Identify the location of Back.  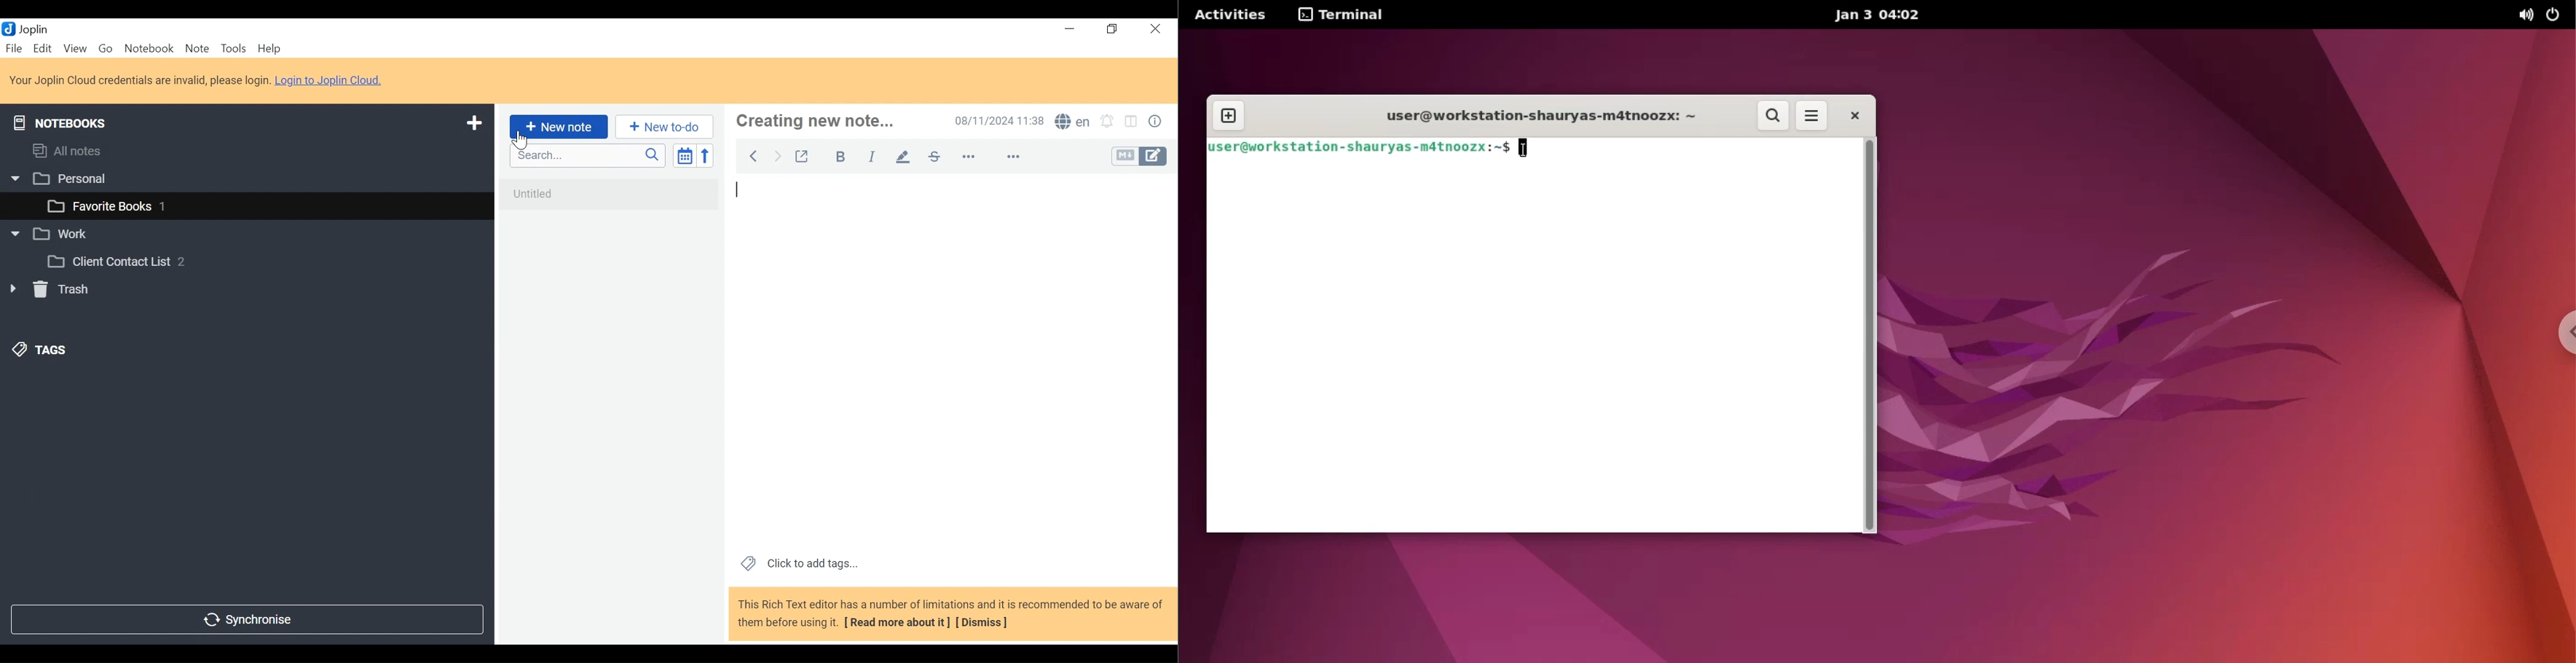
(780, 156).